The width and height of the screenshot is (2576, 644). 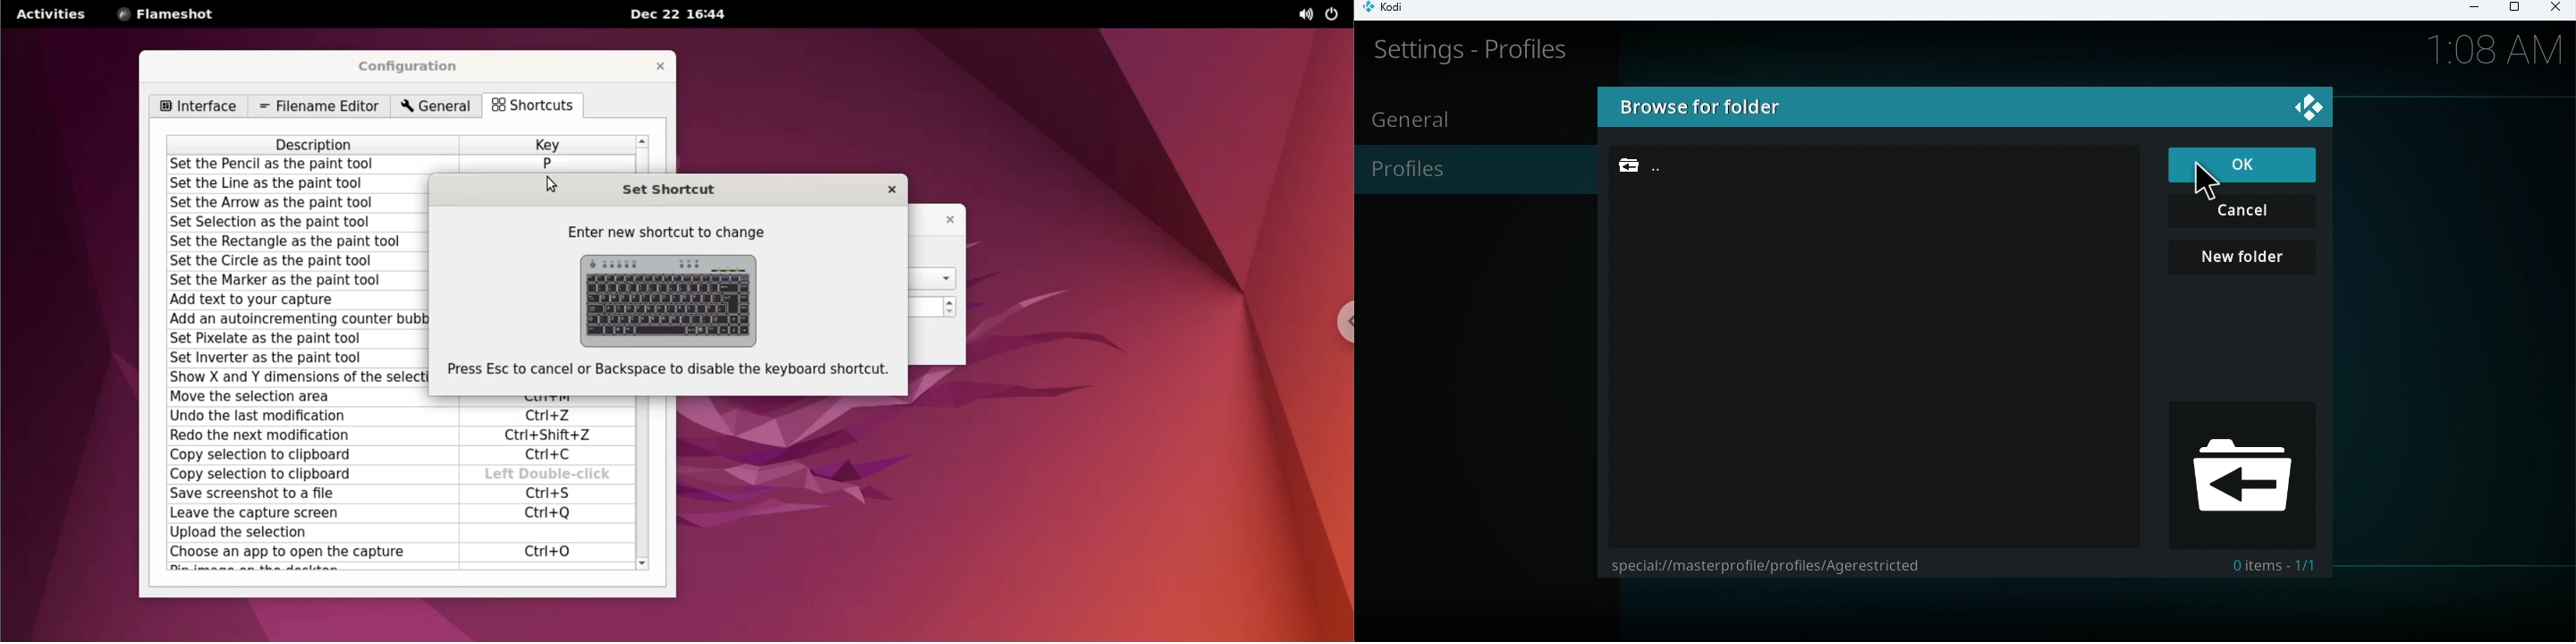 What do you see at coordinates (549, 512) in the screenshot?
I see `Ctrl + Q` at bounding box center [549, 512].